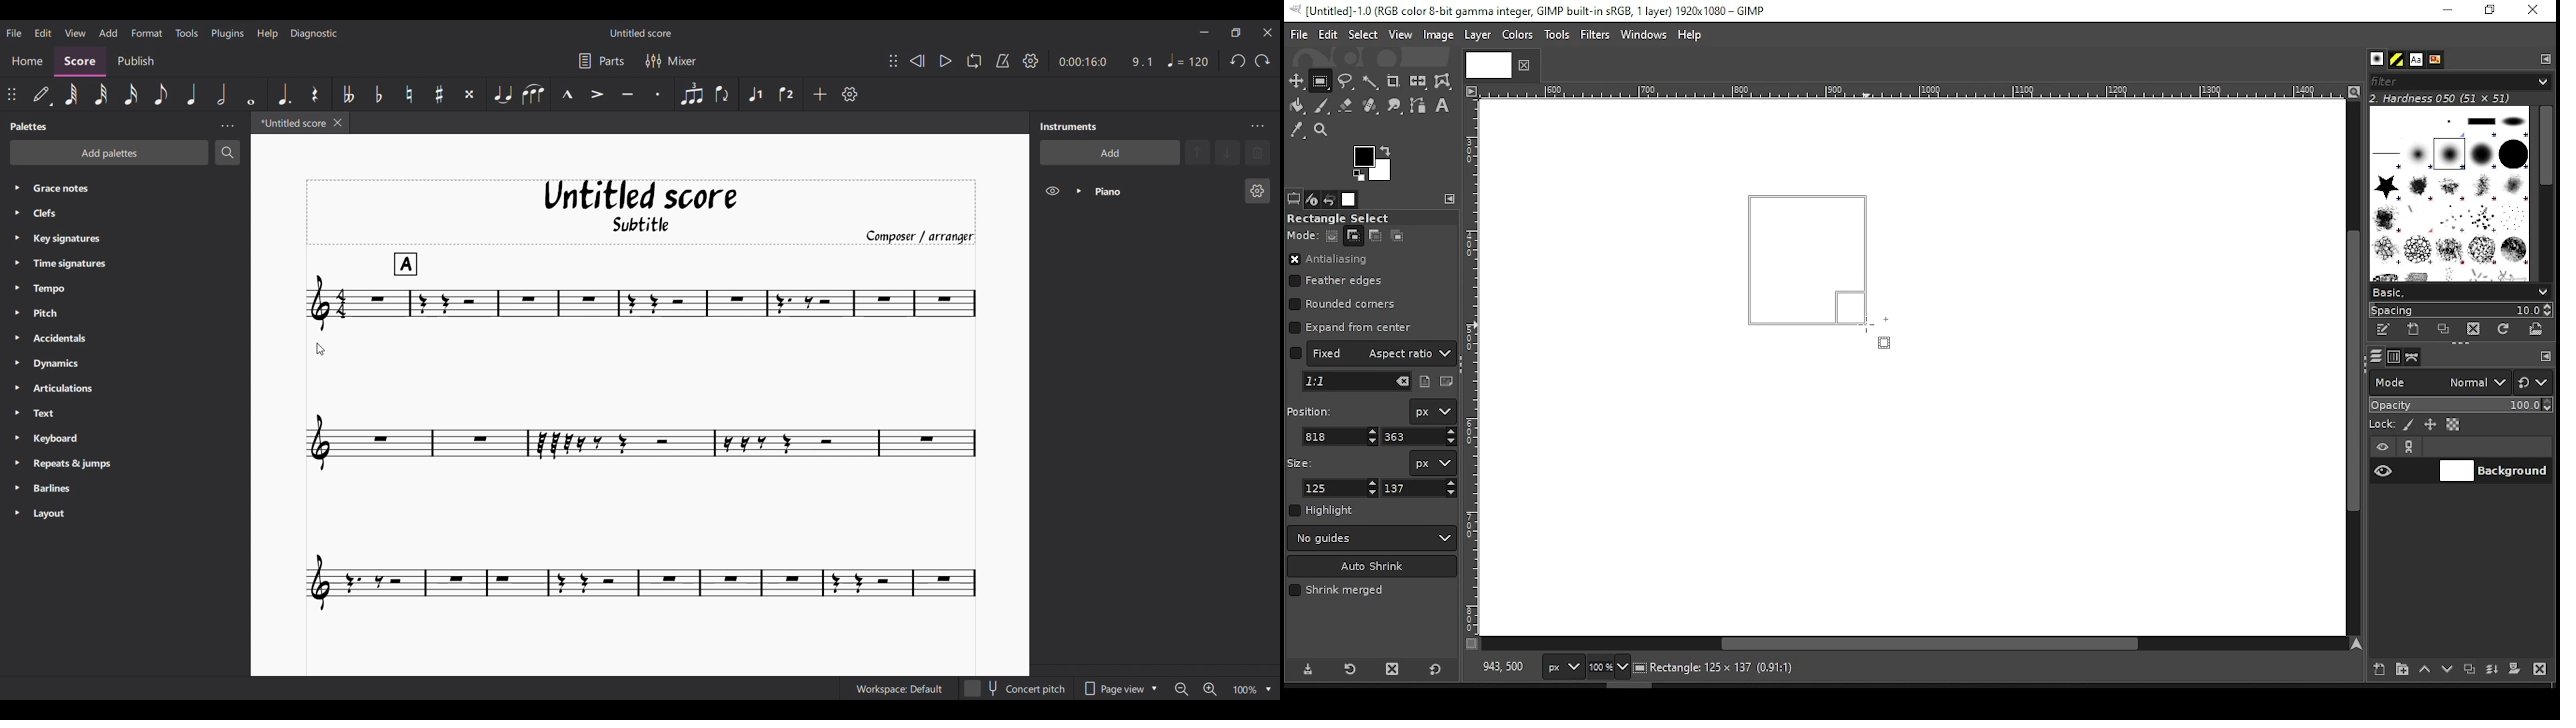 The height and width of the screenshot is (728, 2576). Describe the element at coordinates (1522, 65) in the screenshot. I see `close` at that location.